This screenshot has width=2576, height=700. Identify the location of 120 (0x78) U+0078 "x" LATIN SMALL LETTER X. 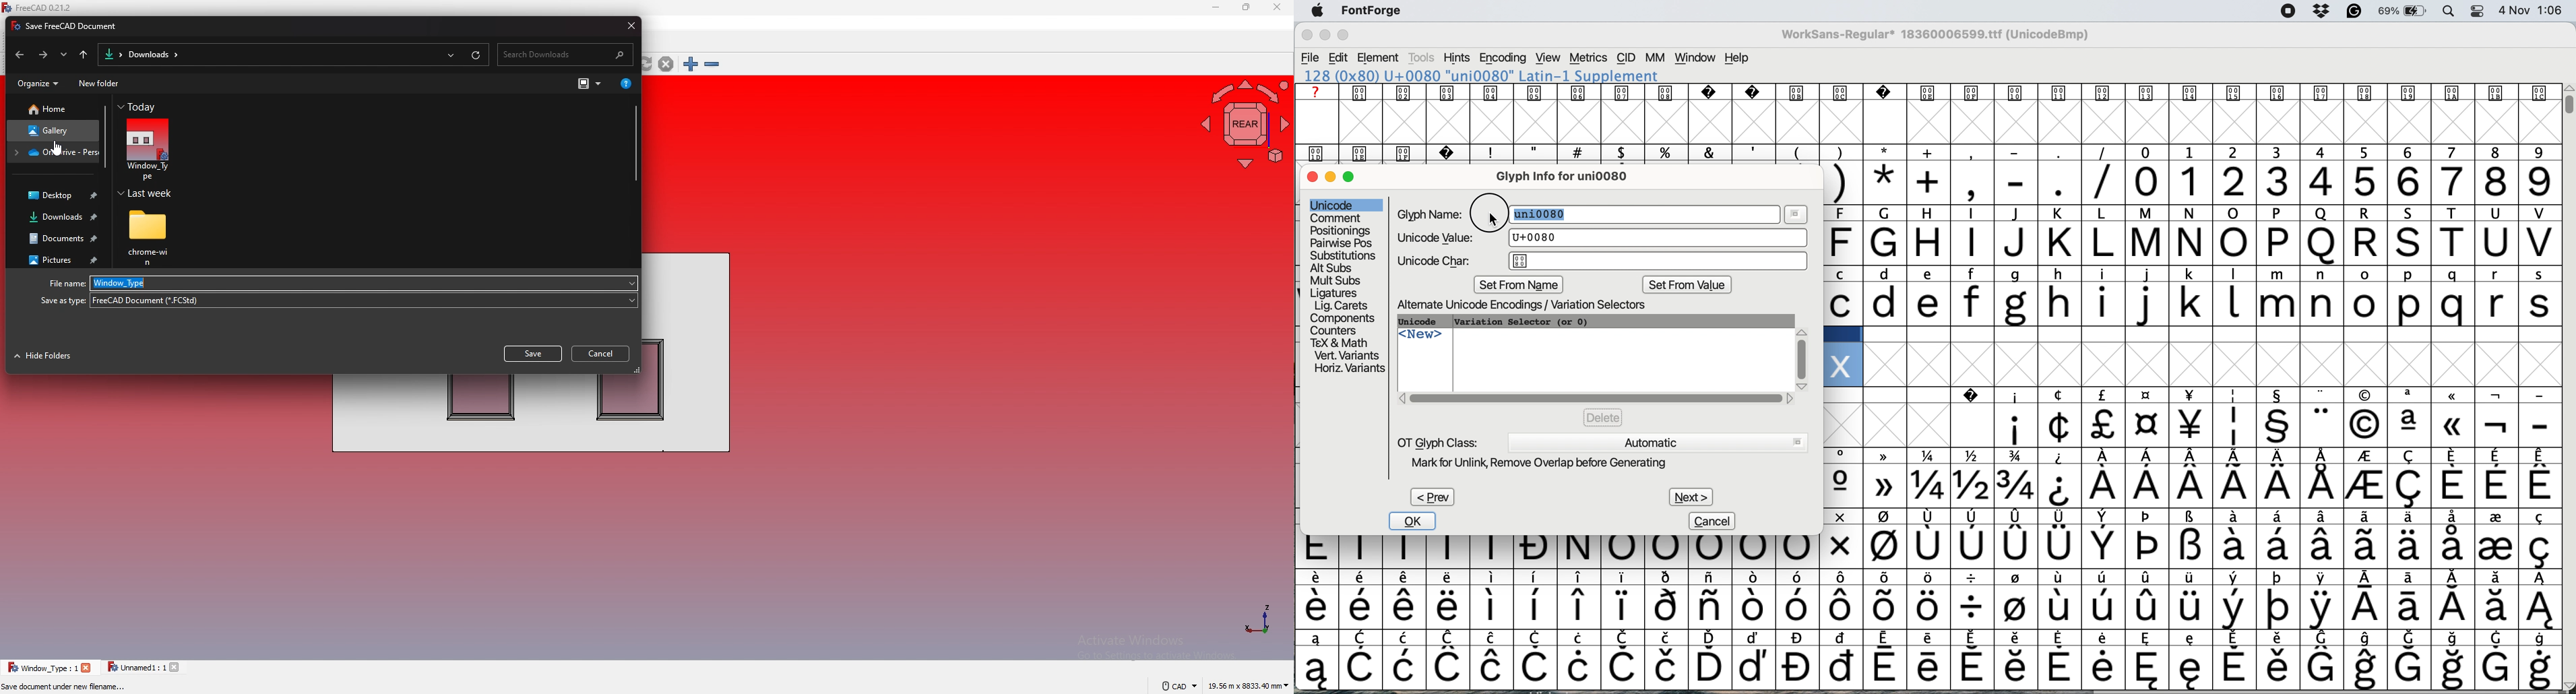
(1482, 75).